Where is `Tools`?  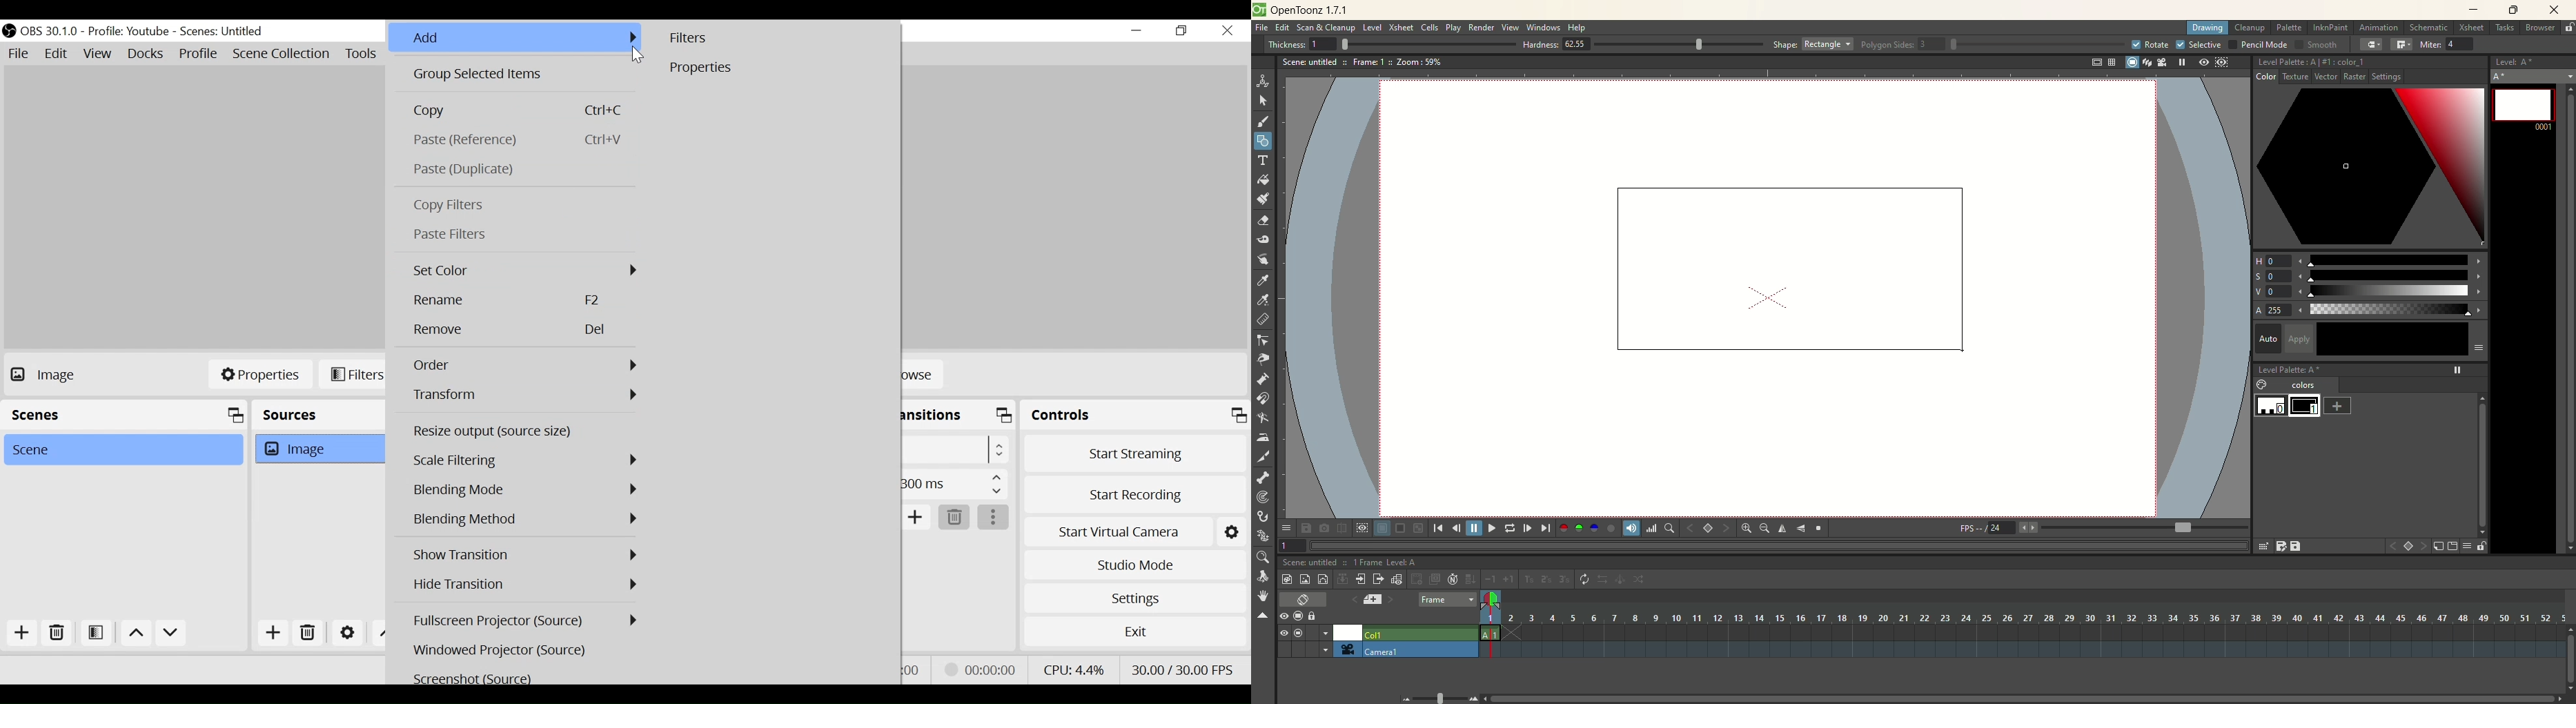 Tools is located at coordinates (363, 55).